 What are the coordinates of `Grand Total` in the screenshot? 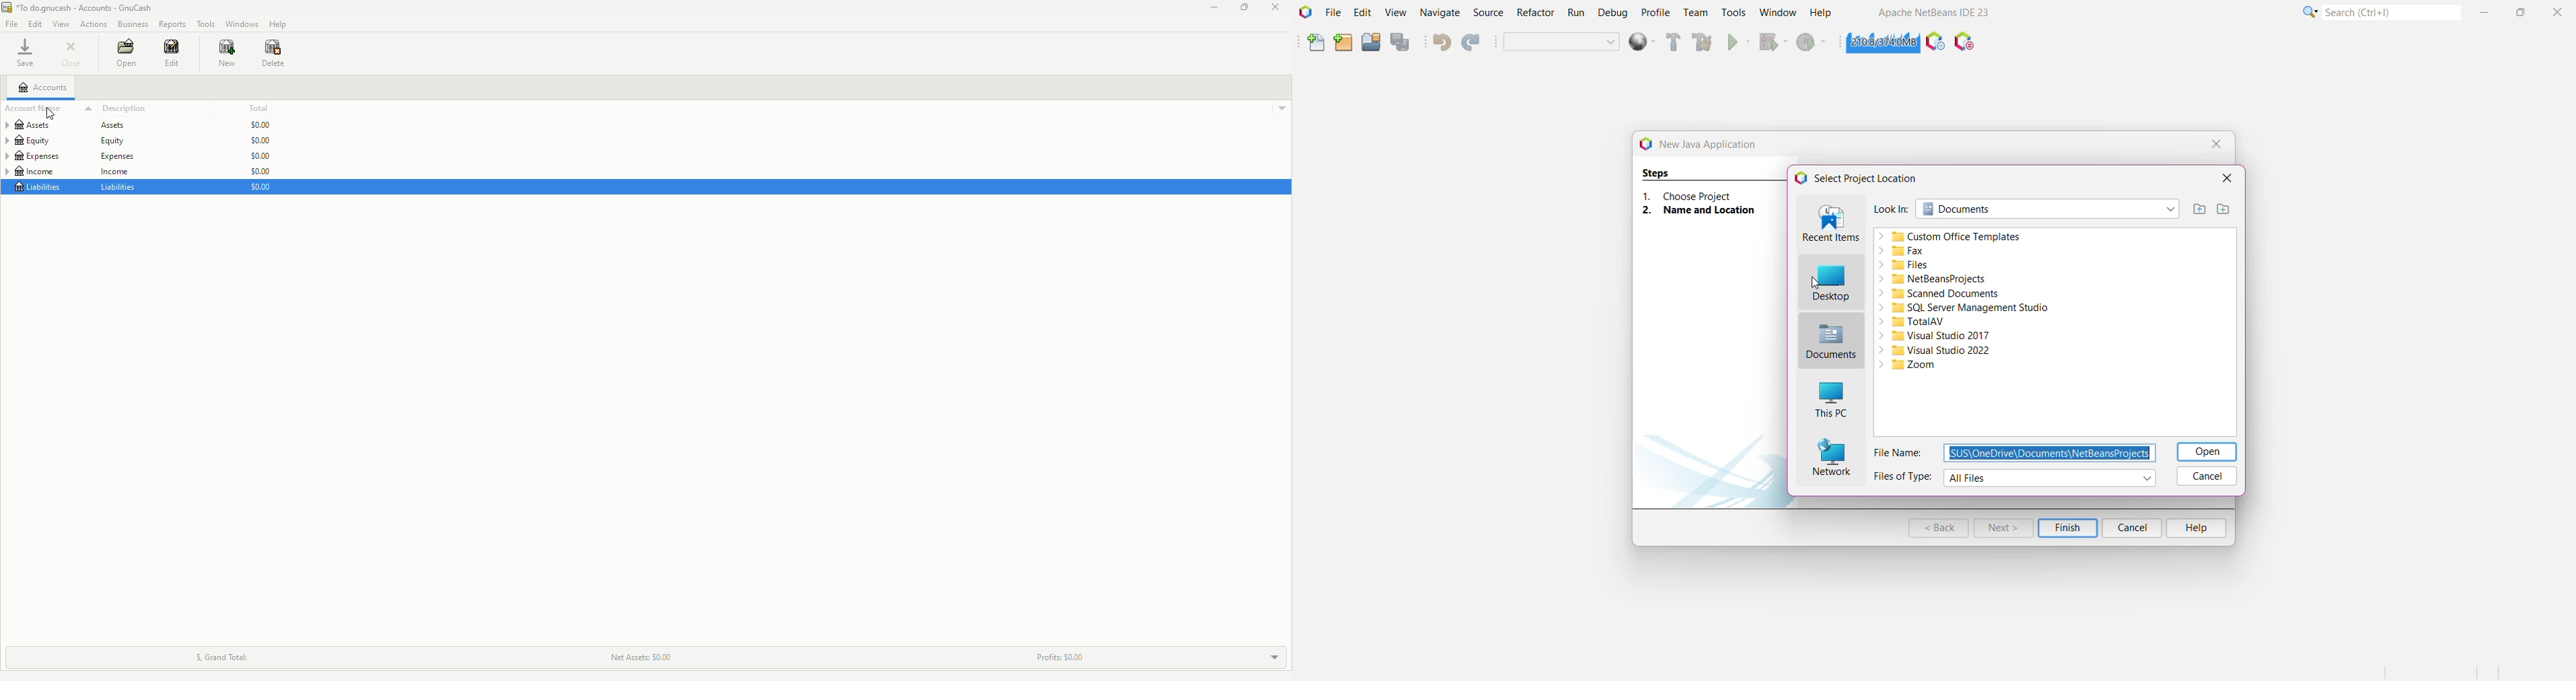 It's located at (220, 654).